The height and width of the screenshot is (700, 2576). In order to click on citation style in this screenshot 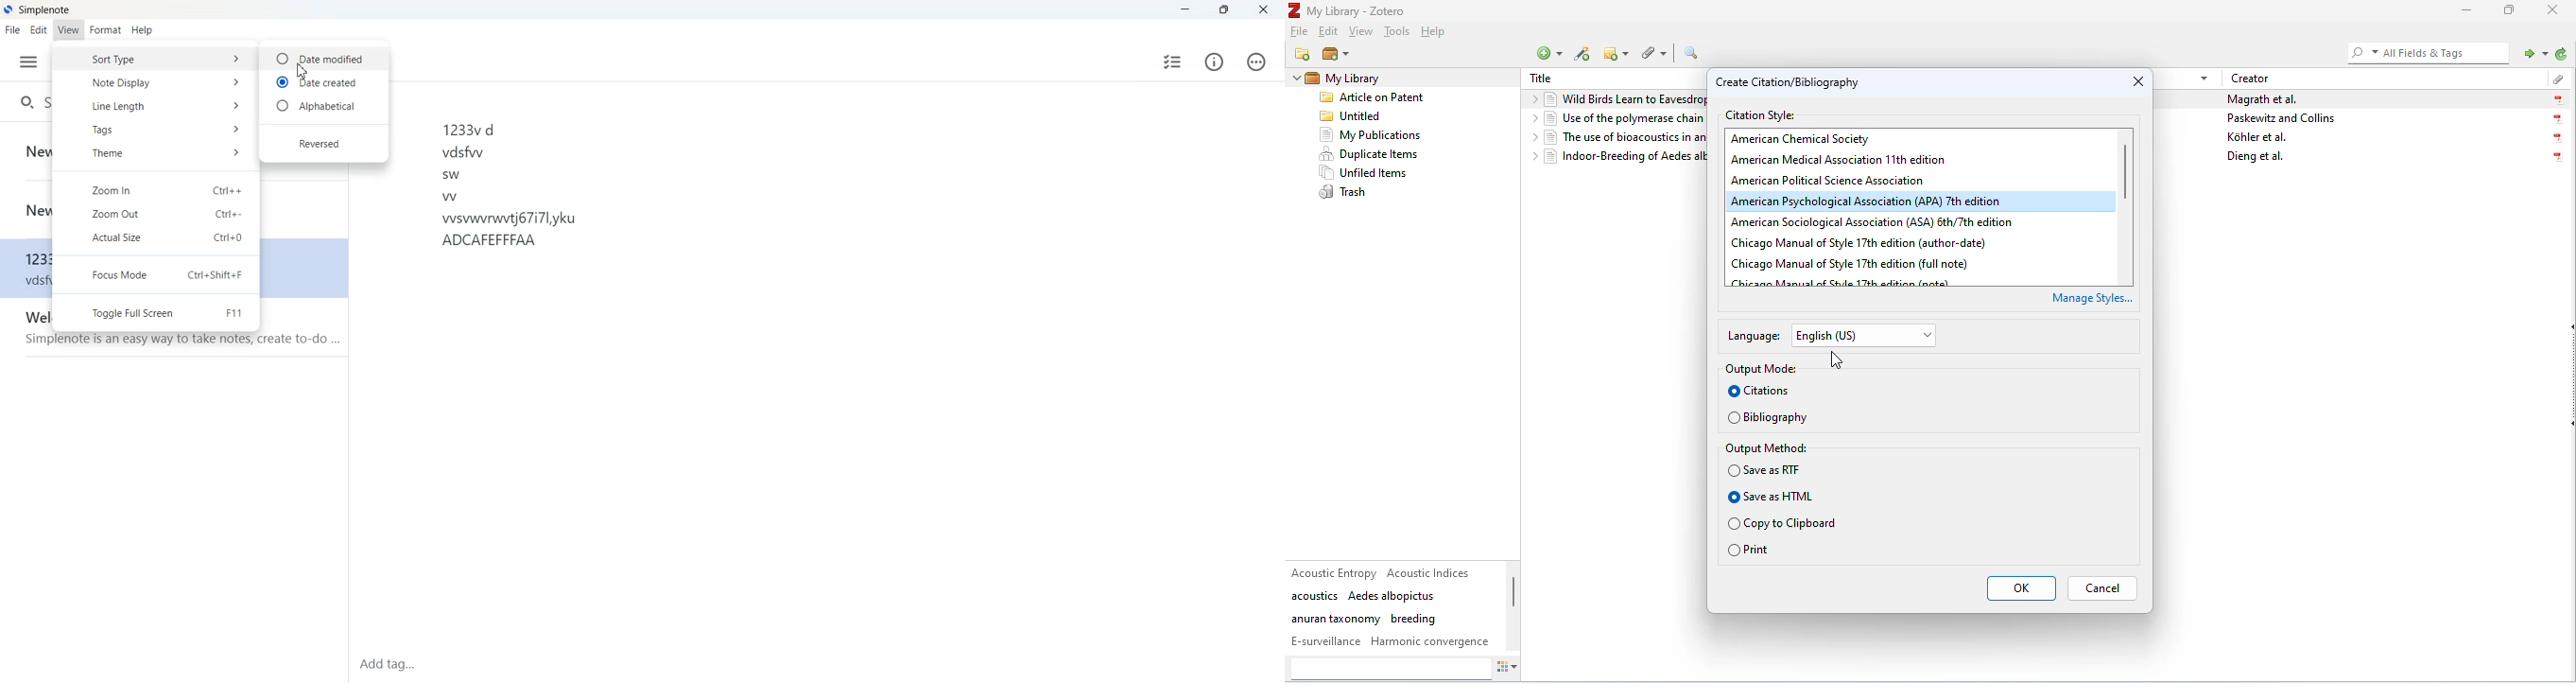, I will do `click(1765, 114)`.